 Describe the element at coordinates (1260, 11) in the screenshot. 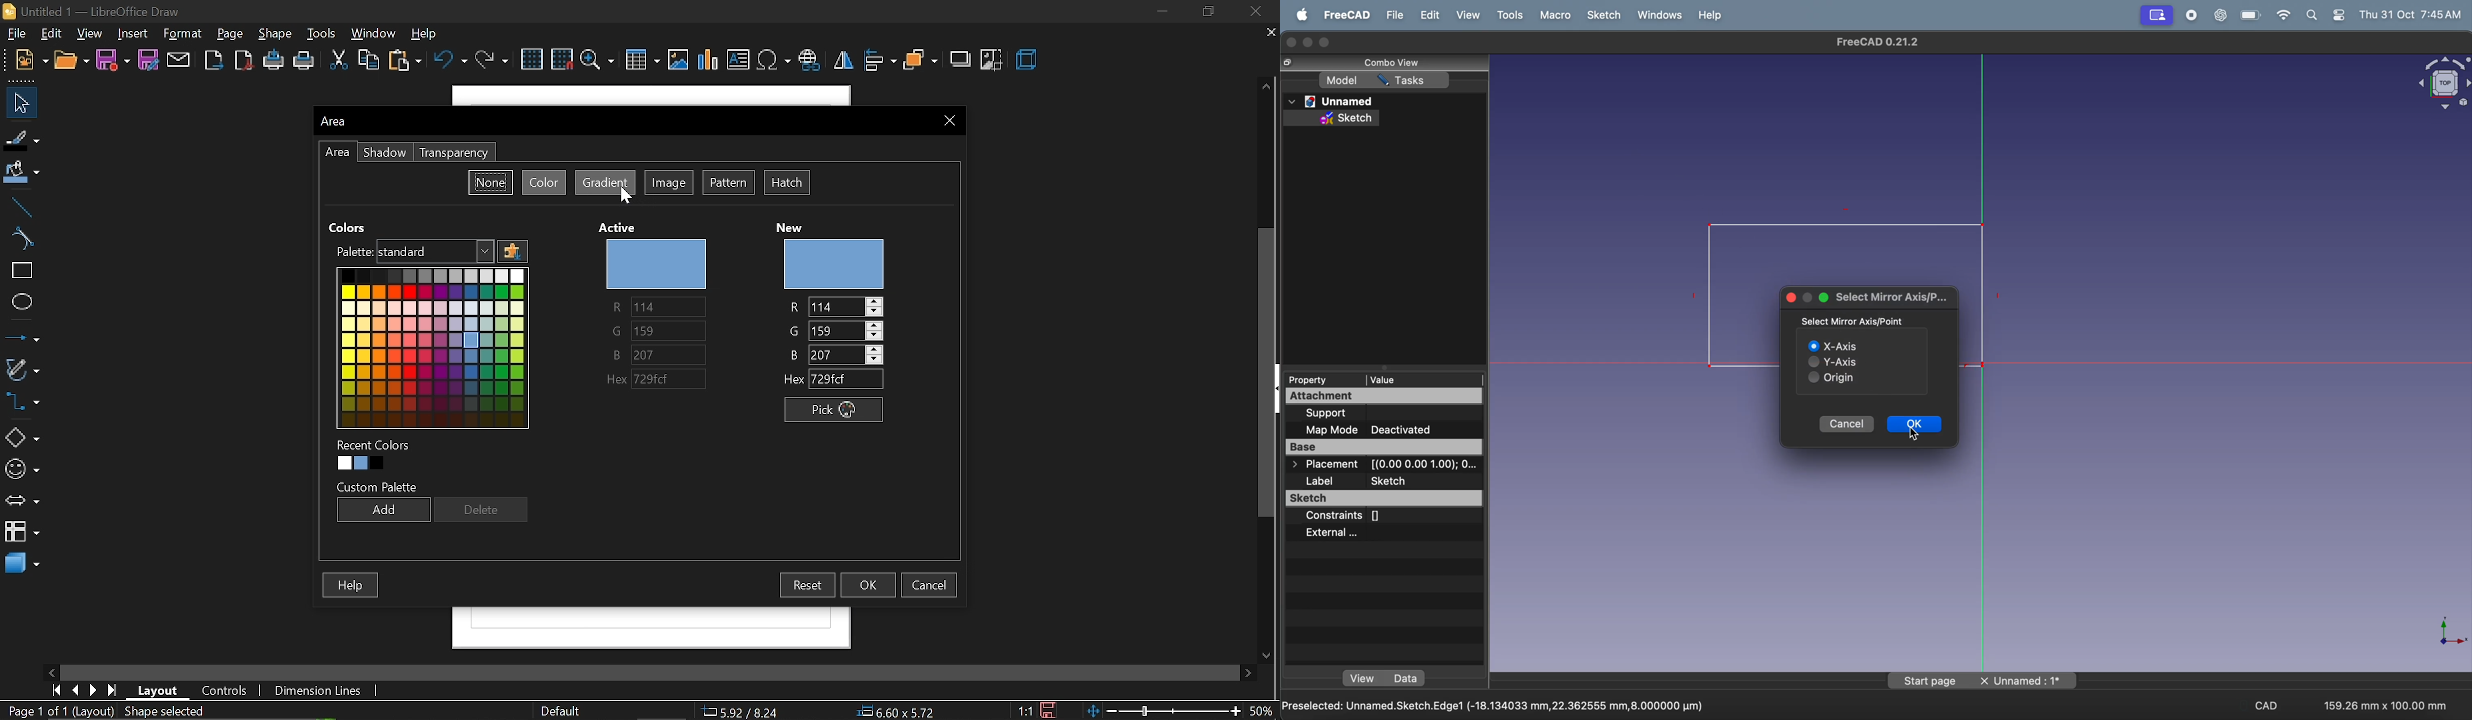

I see `close` at that location.